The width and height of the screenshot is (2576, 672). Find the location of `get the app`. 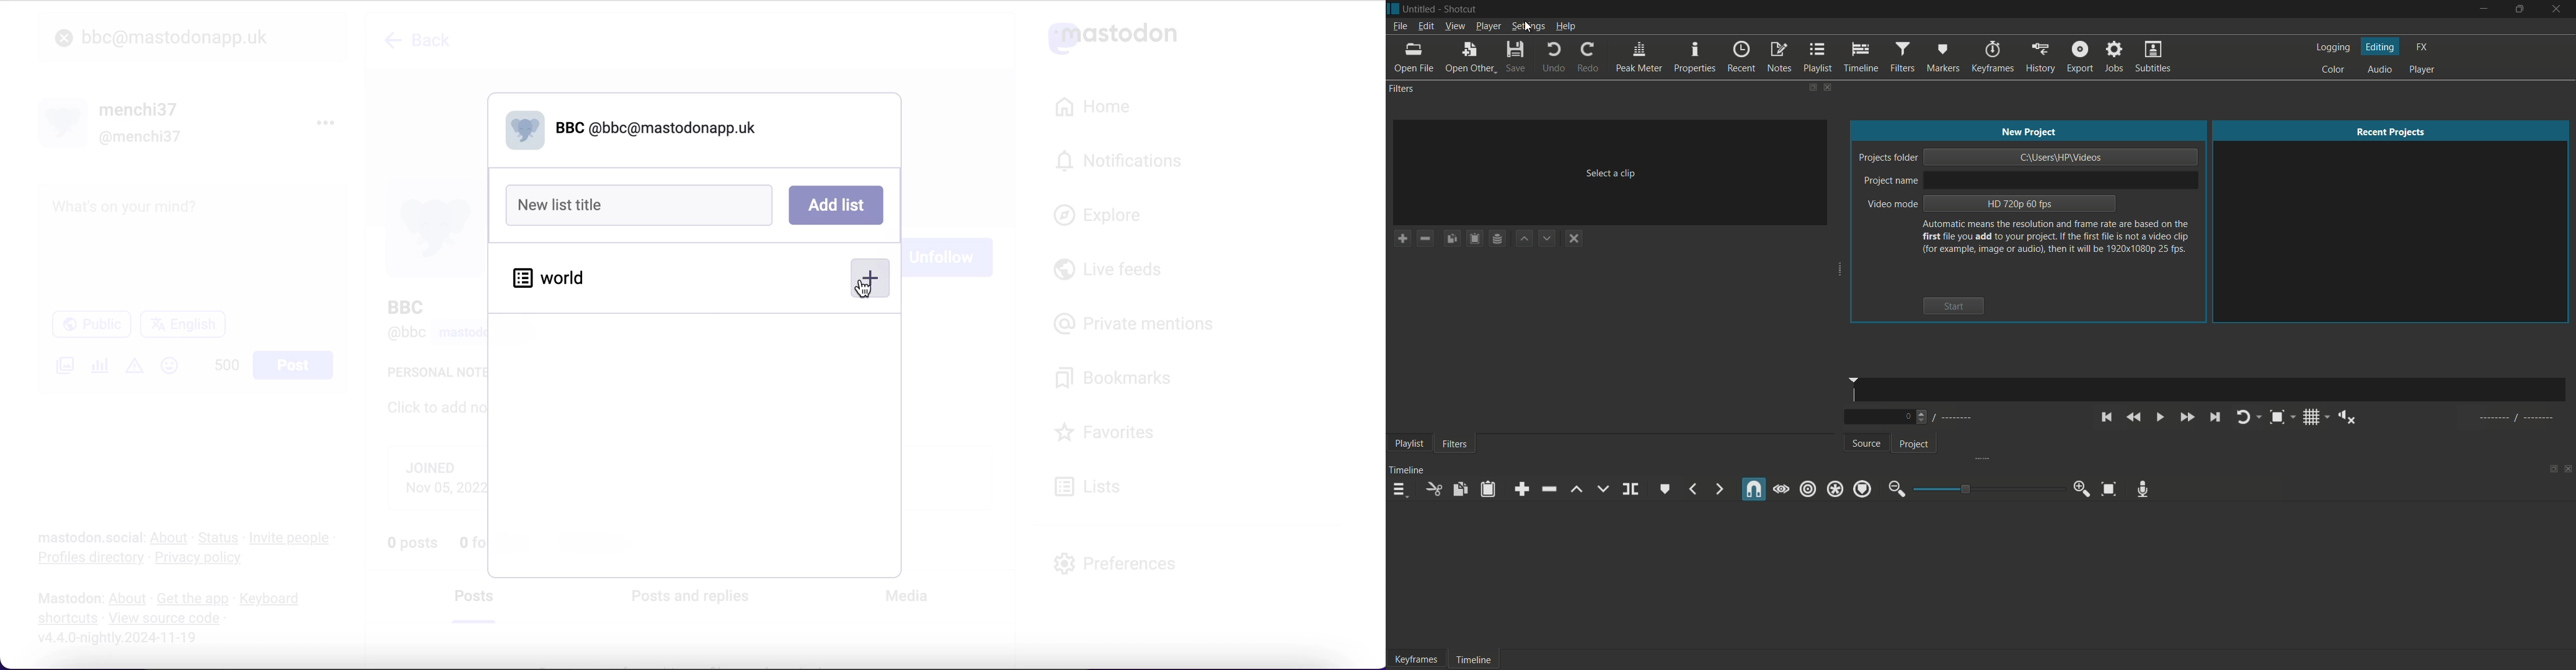

get the app is located at coordinates (192, 598).